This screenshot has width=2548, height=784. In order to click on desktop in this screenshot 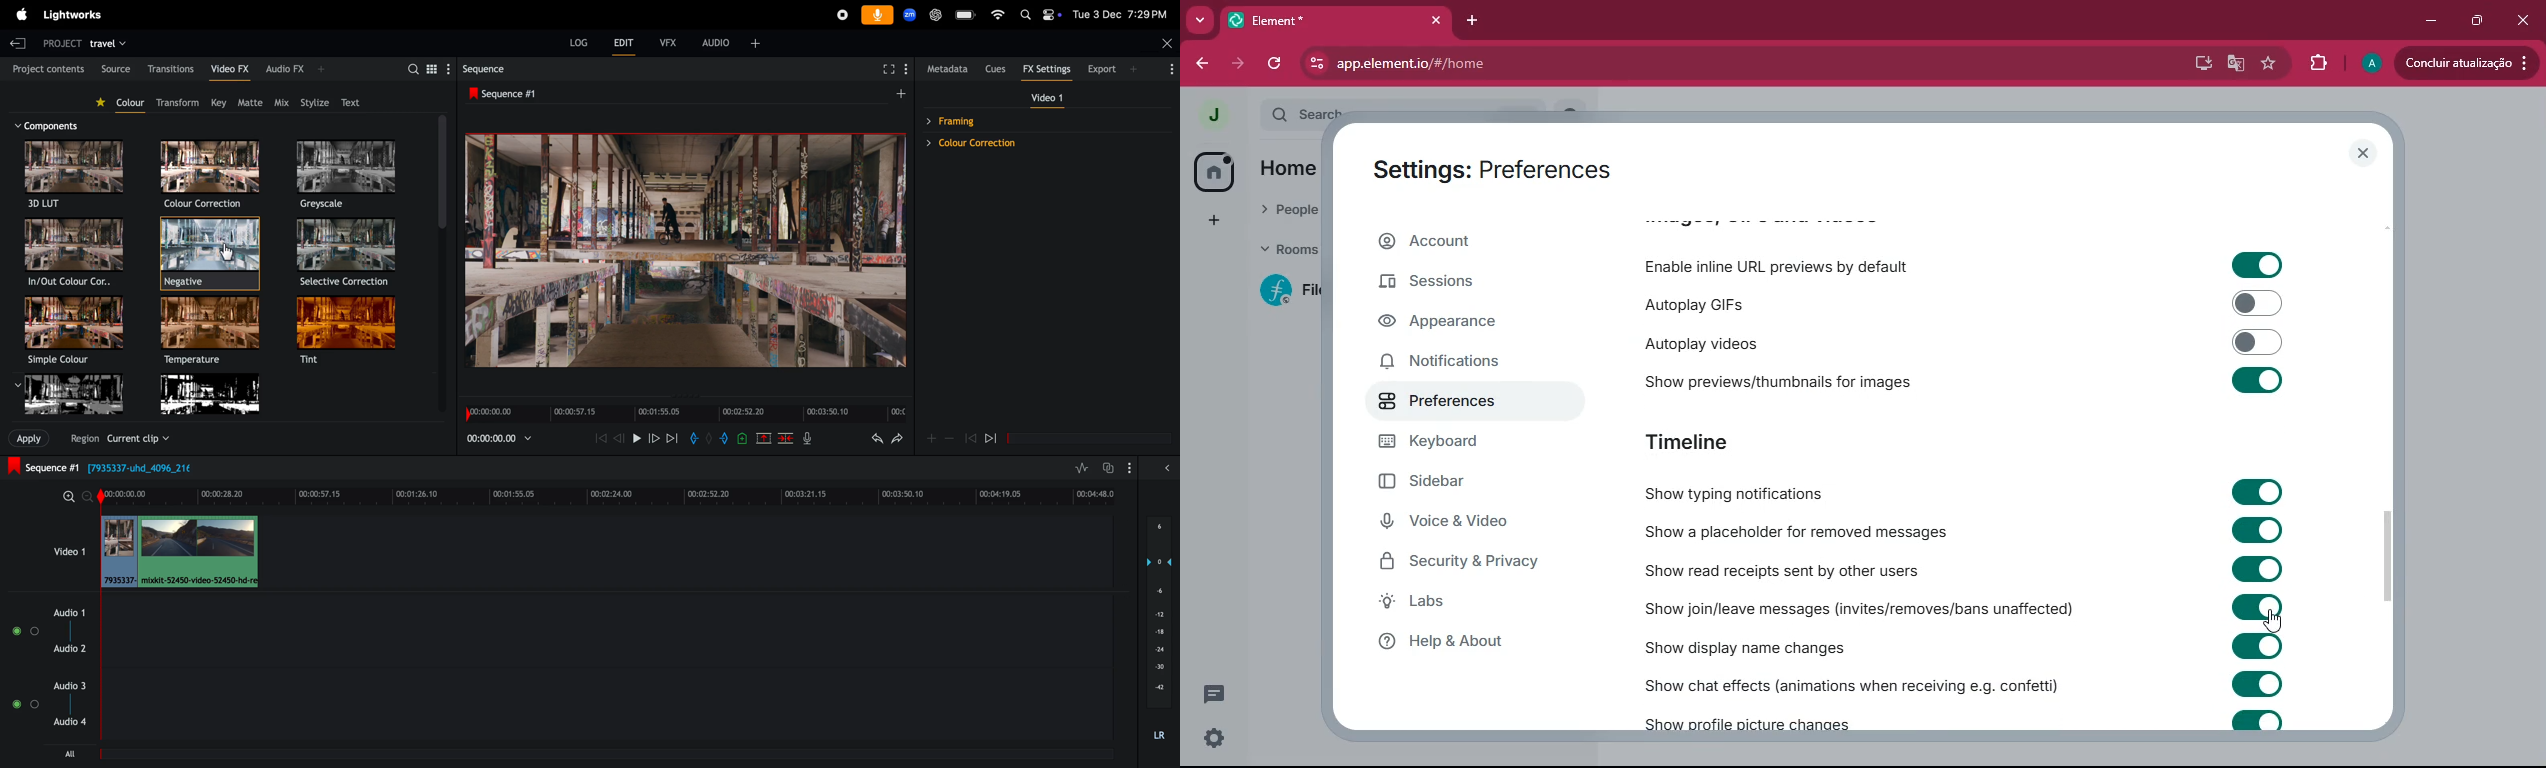, I will do `click(2201, 64)`.